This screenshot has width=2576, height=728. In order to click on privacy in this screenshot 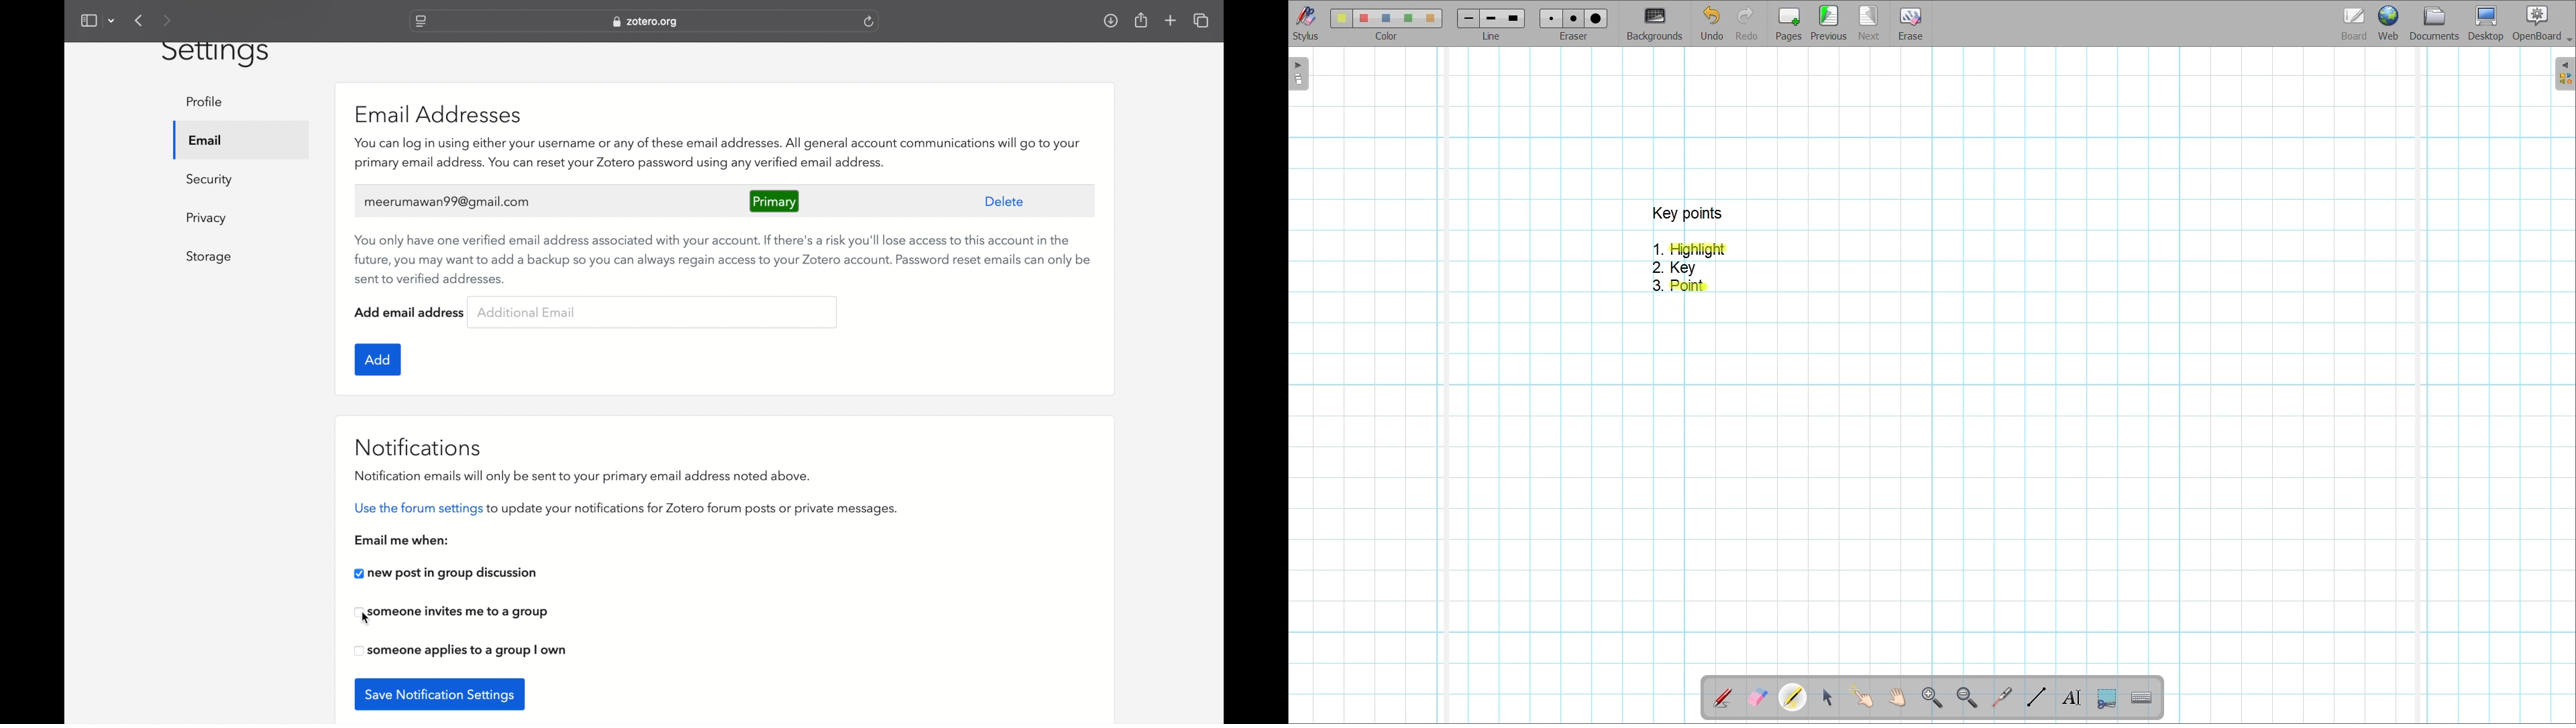, I will do `click(206, 219)`.